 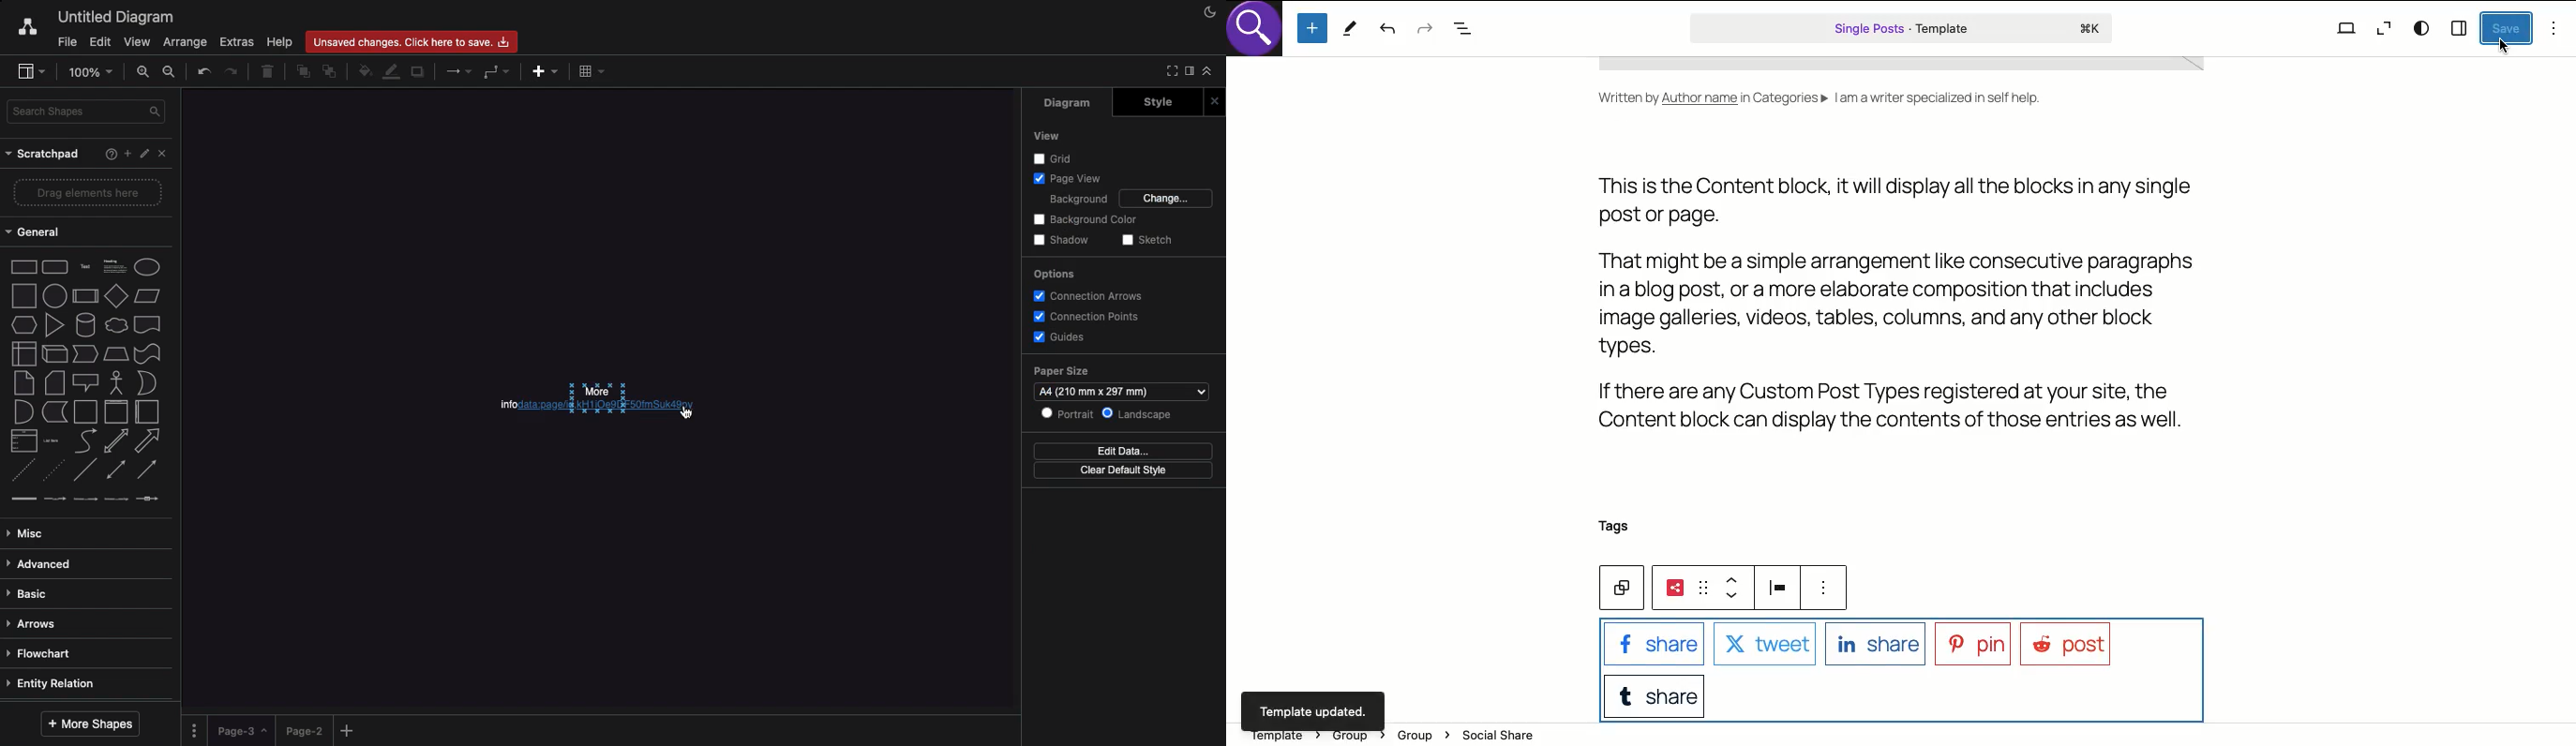 I want to click on rectangle, so click(x=25, y=267).